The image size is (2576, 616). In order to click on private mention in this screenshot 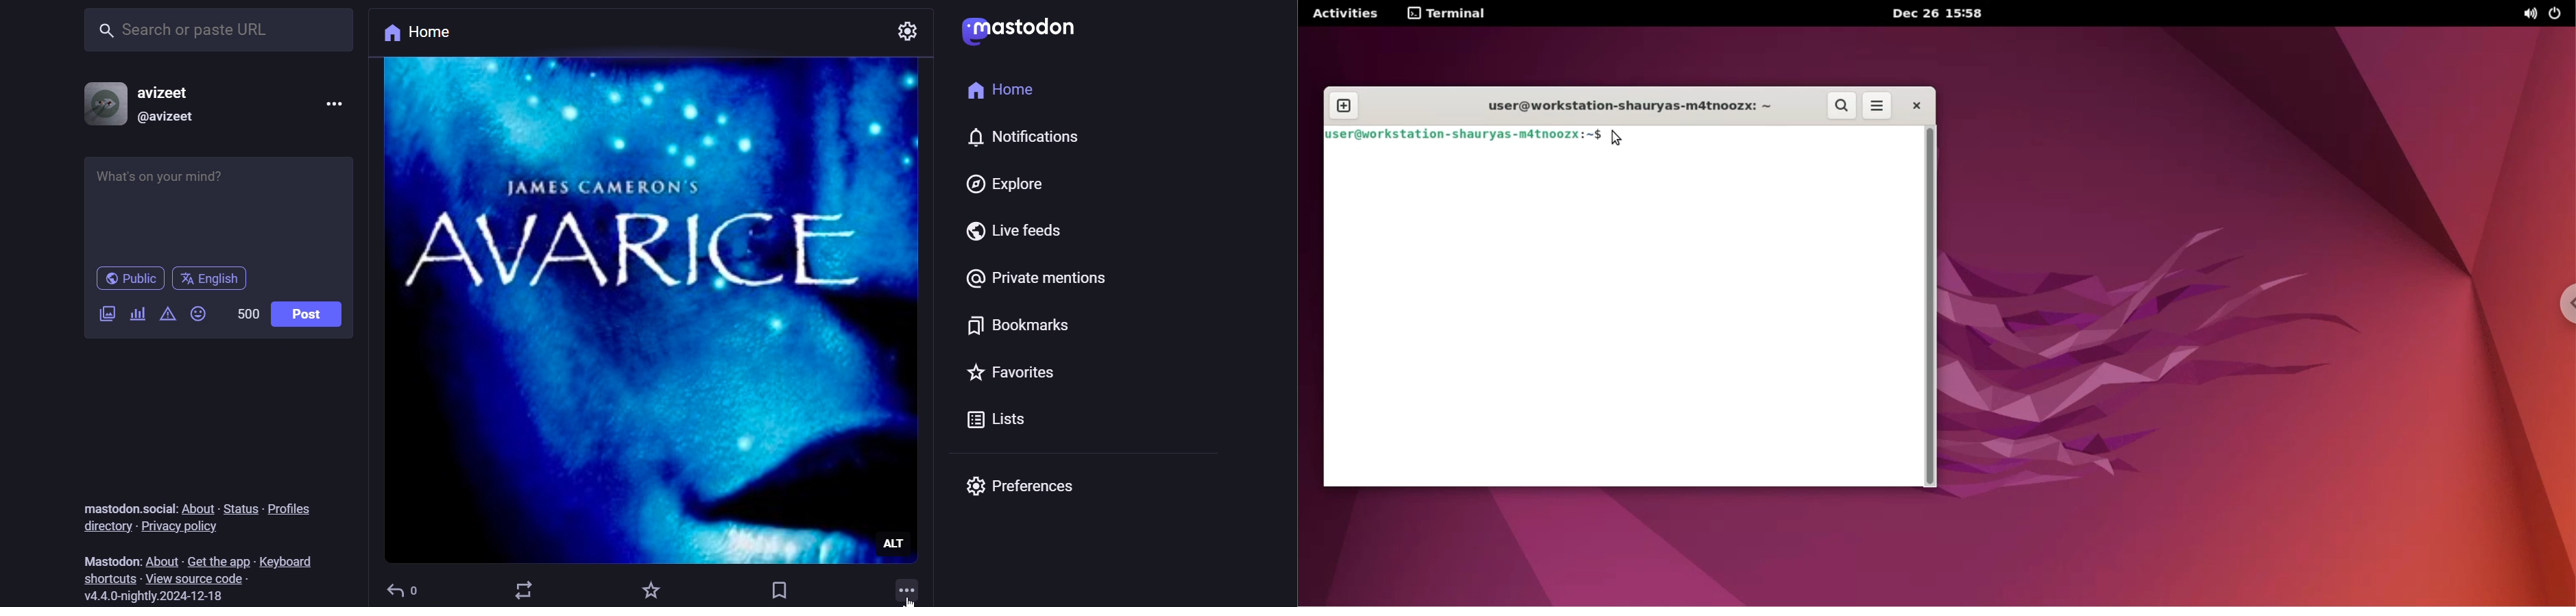, I will do `click(1039, 275)`.